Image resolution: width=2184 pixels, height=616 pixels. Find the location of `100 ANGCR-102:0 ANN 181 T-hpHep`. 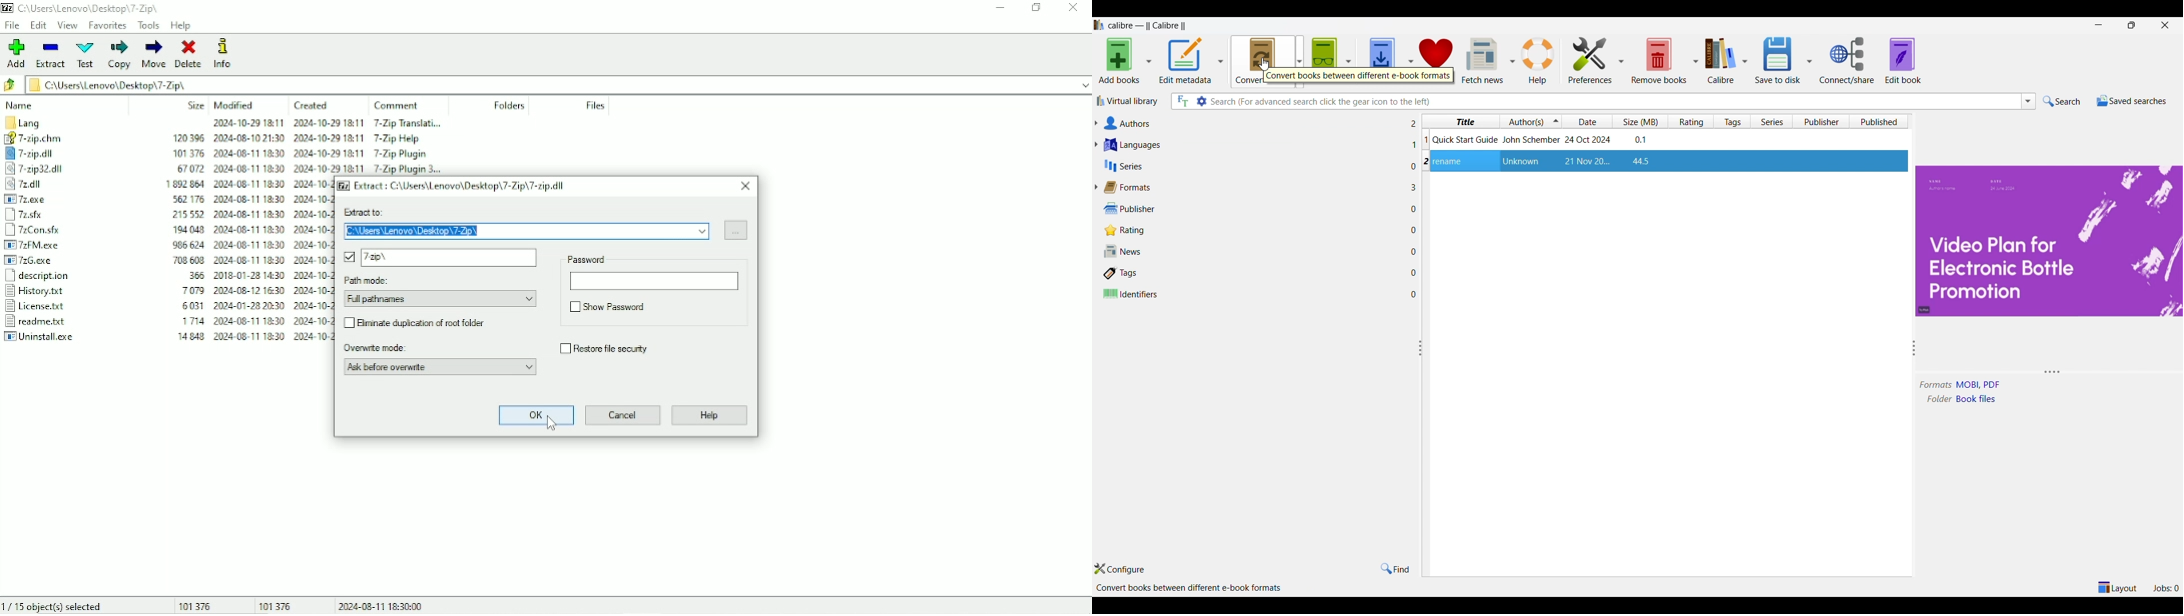

100 ANGCR-102:0 ANN 181 T-hpHep is located at coordinates (311, 139).